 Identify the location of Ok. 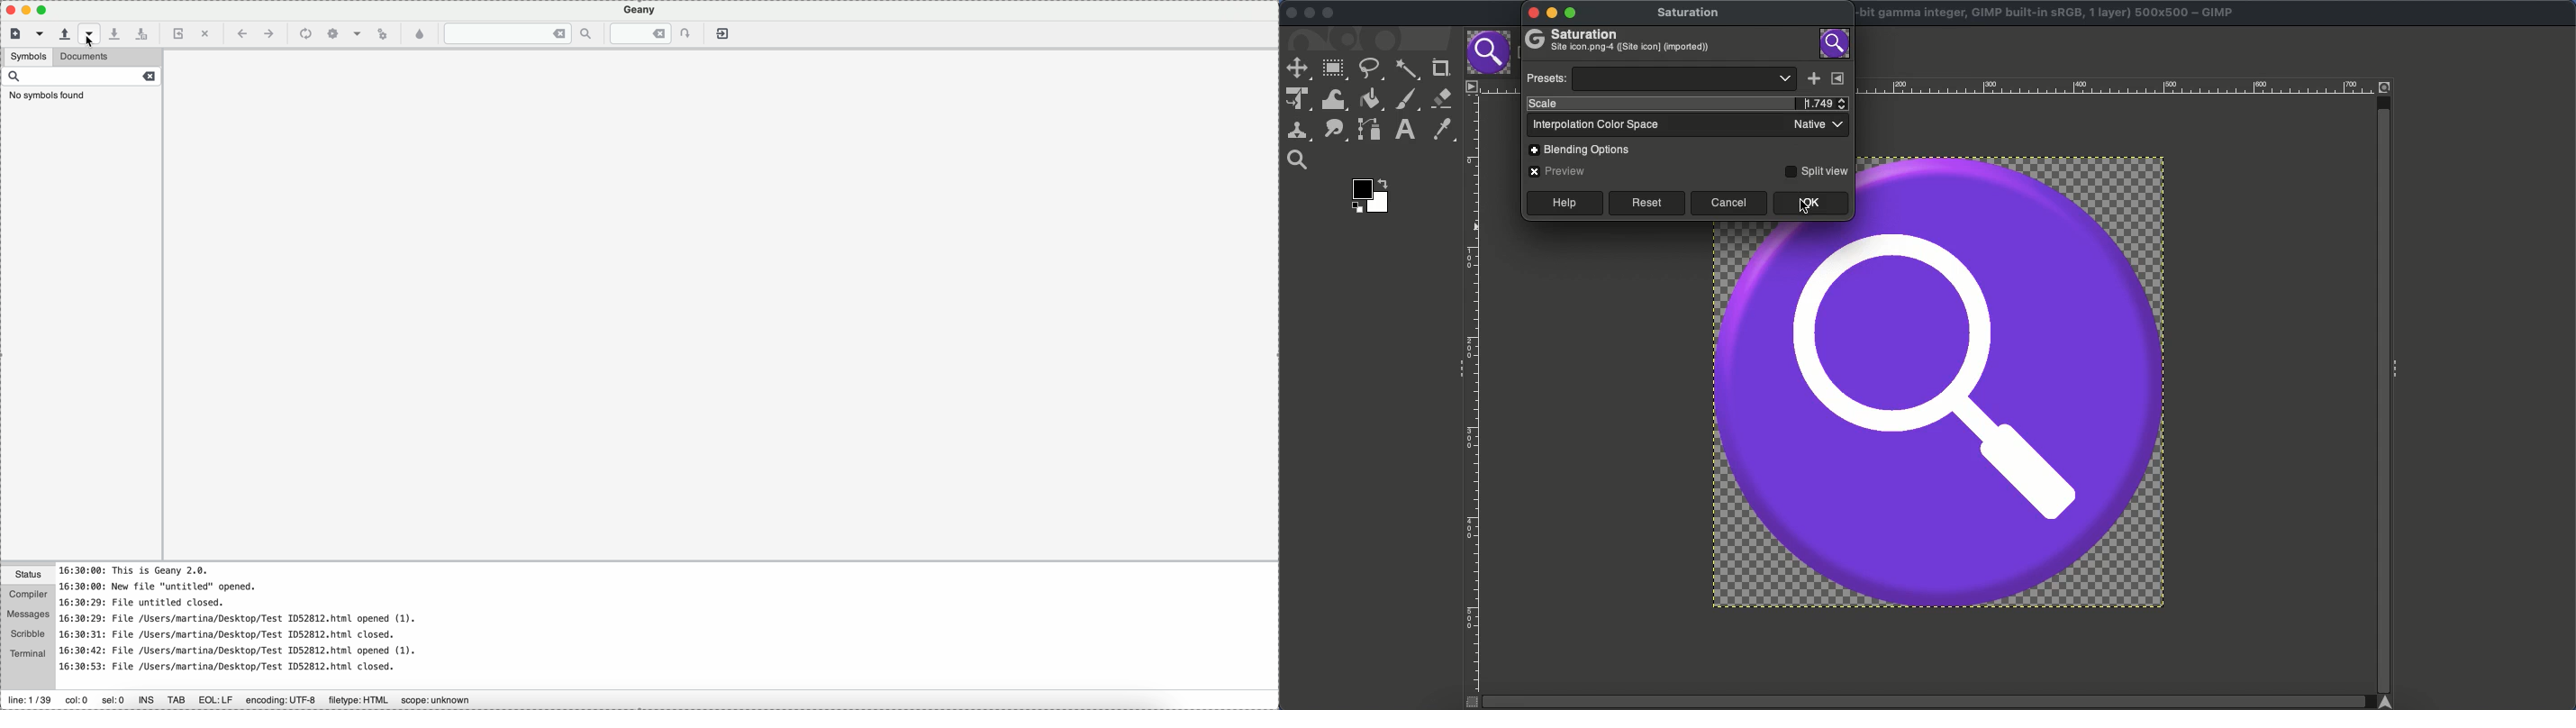
(1808, 204).